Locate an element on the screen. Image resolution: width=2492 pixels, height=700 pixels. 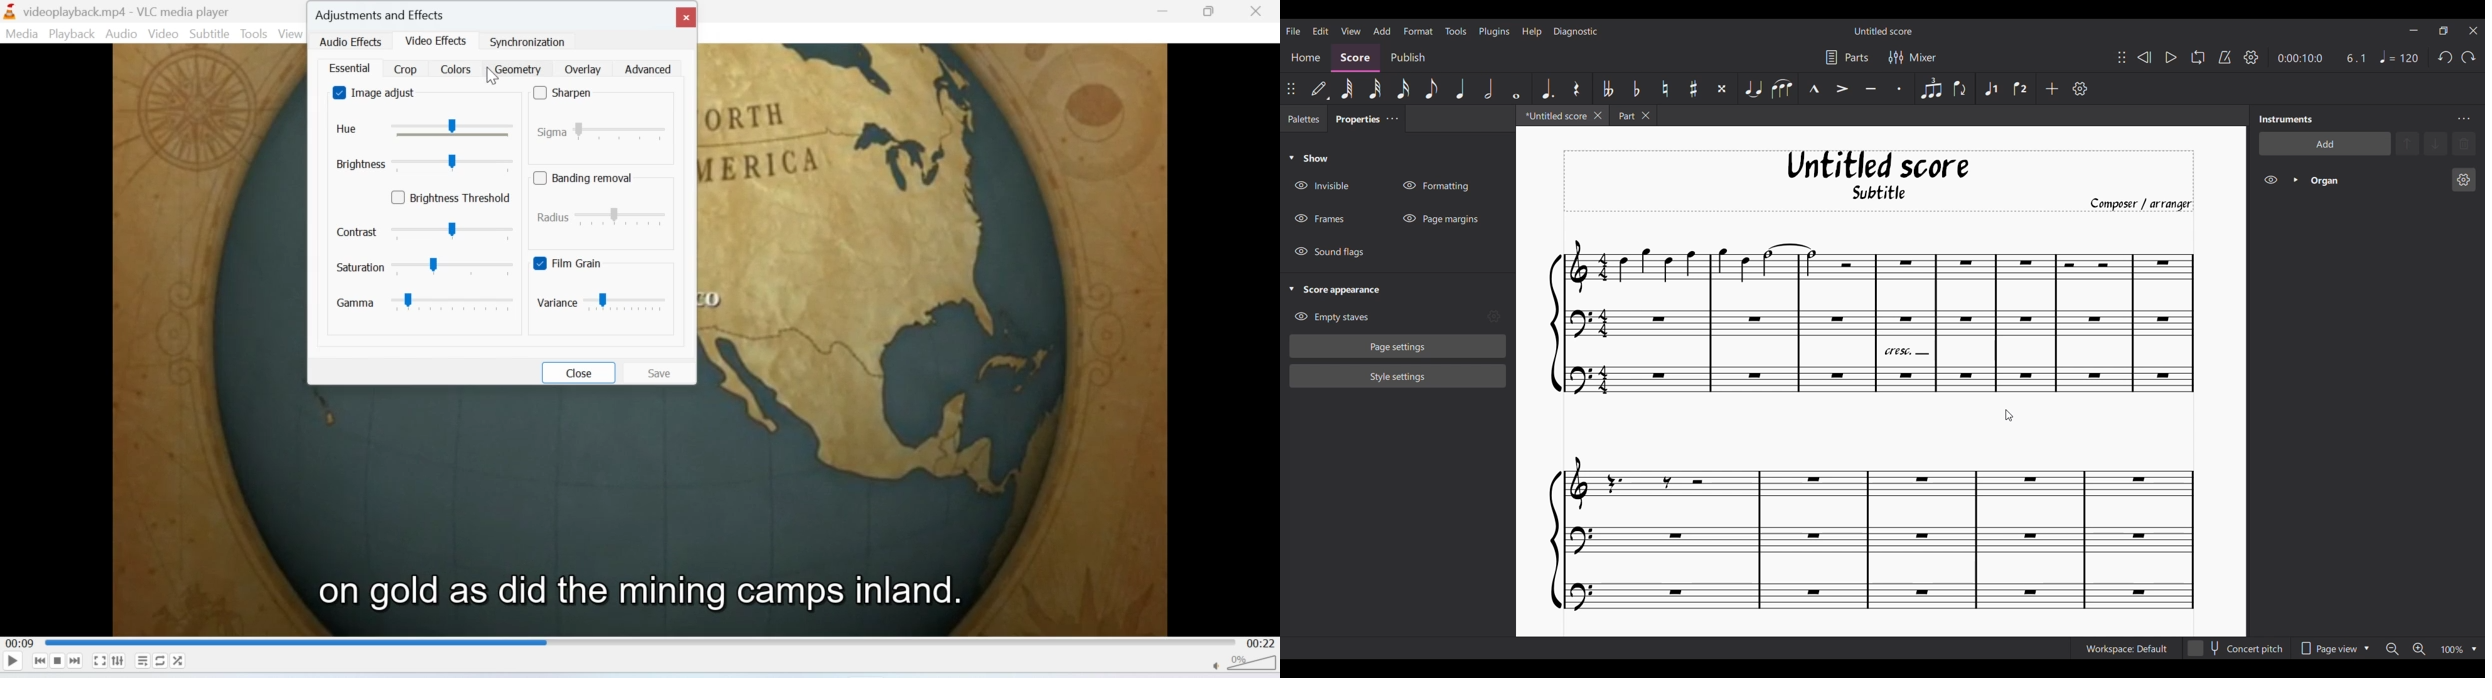
Score name is located at coordinates (1884, 31).